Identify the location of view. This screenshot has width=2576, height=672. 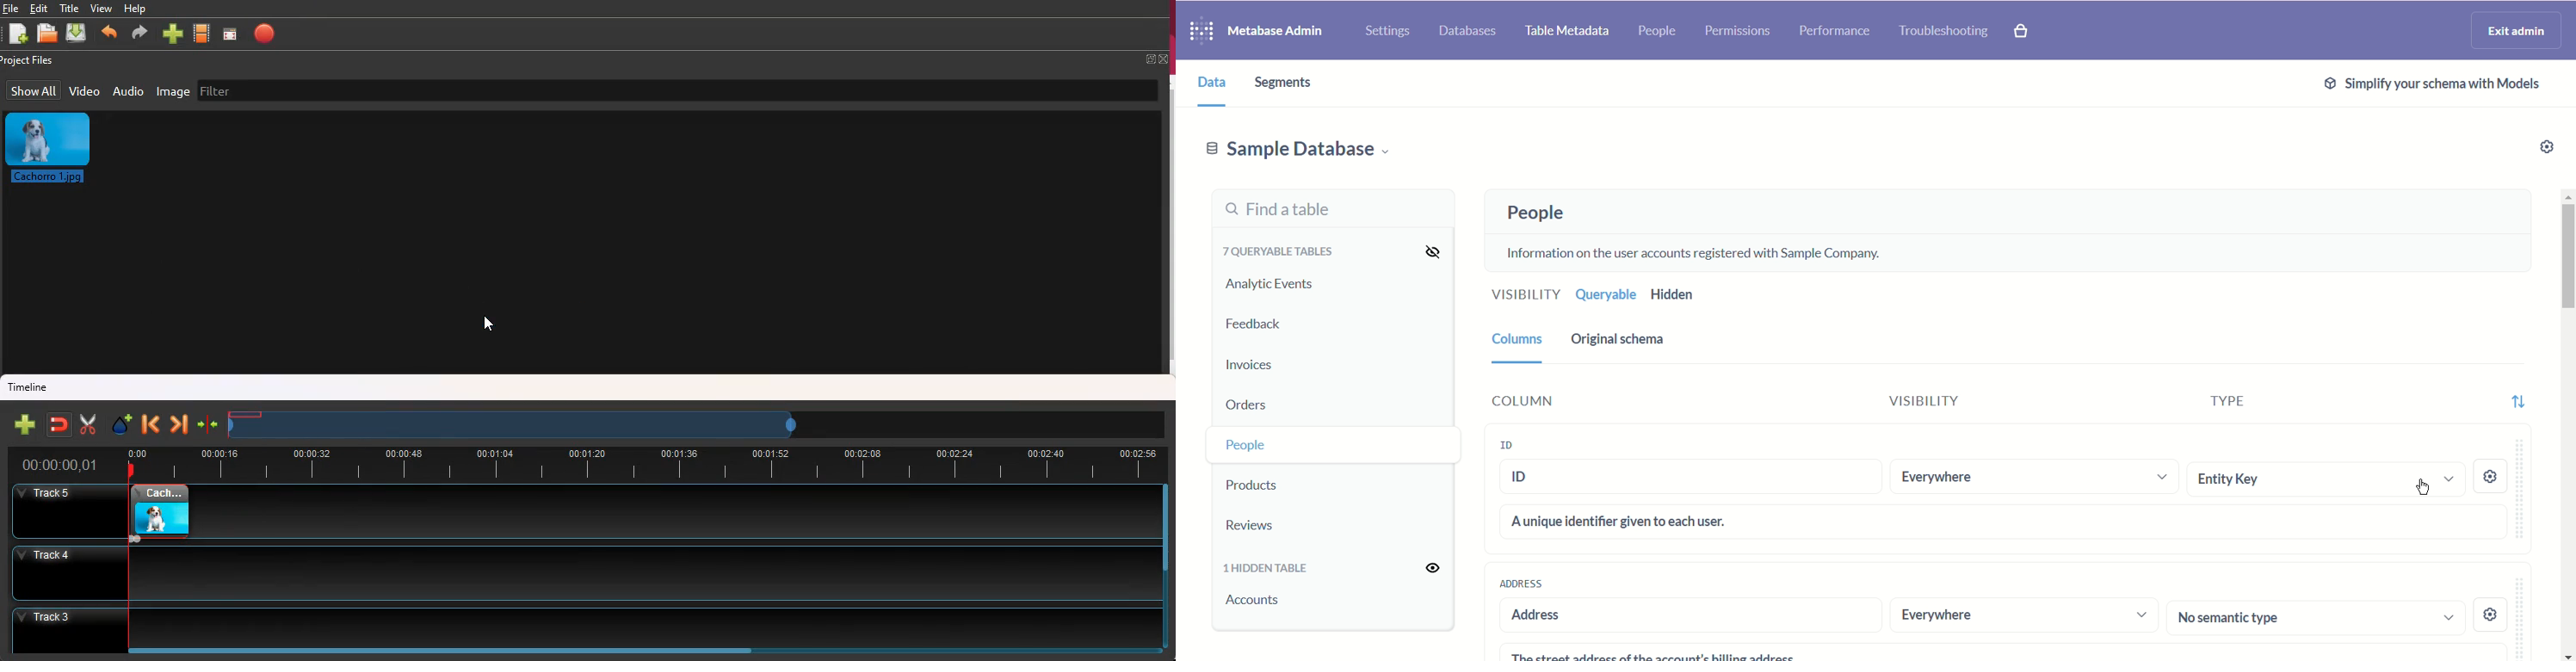
(103, 9).